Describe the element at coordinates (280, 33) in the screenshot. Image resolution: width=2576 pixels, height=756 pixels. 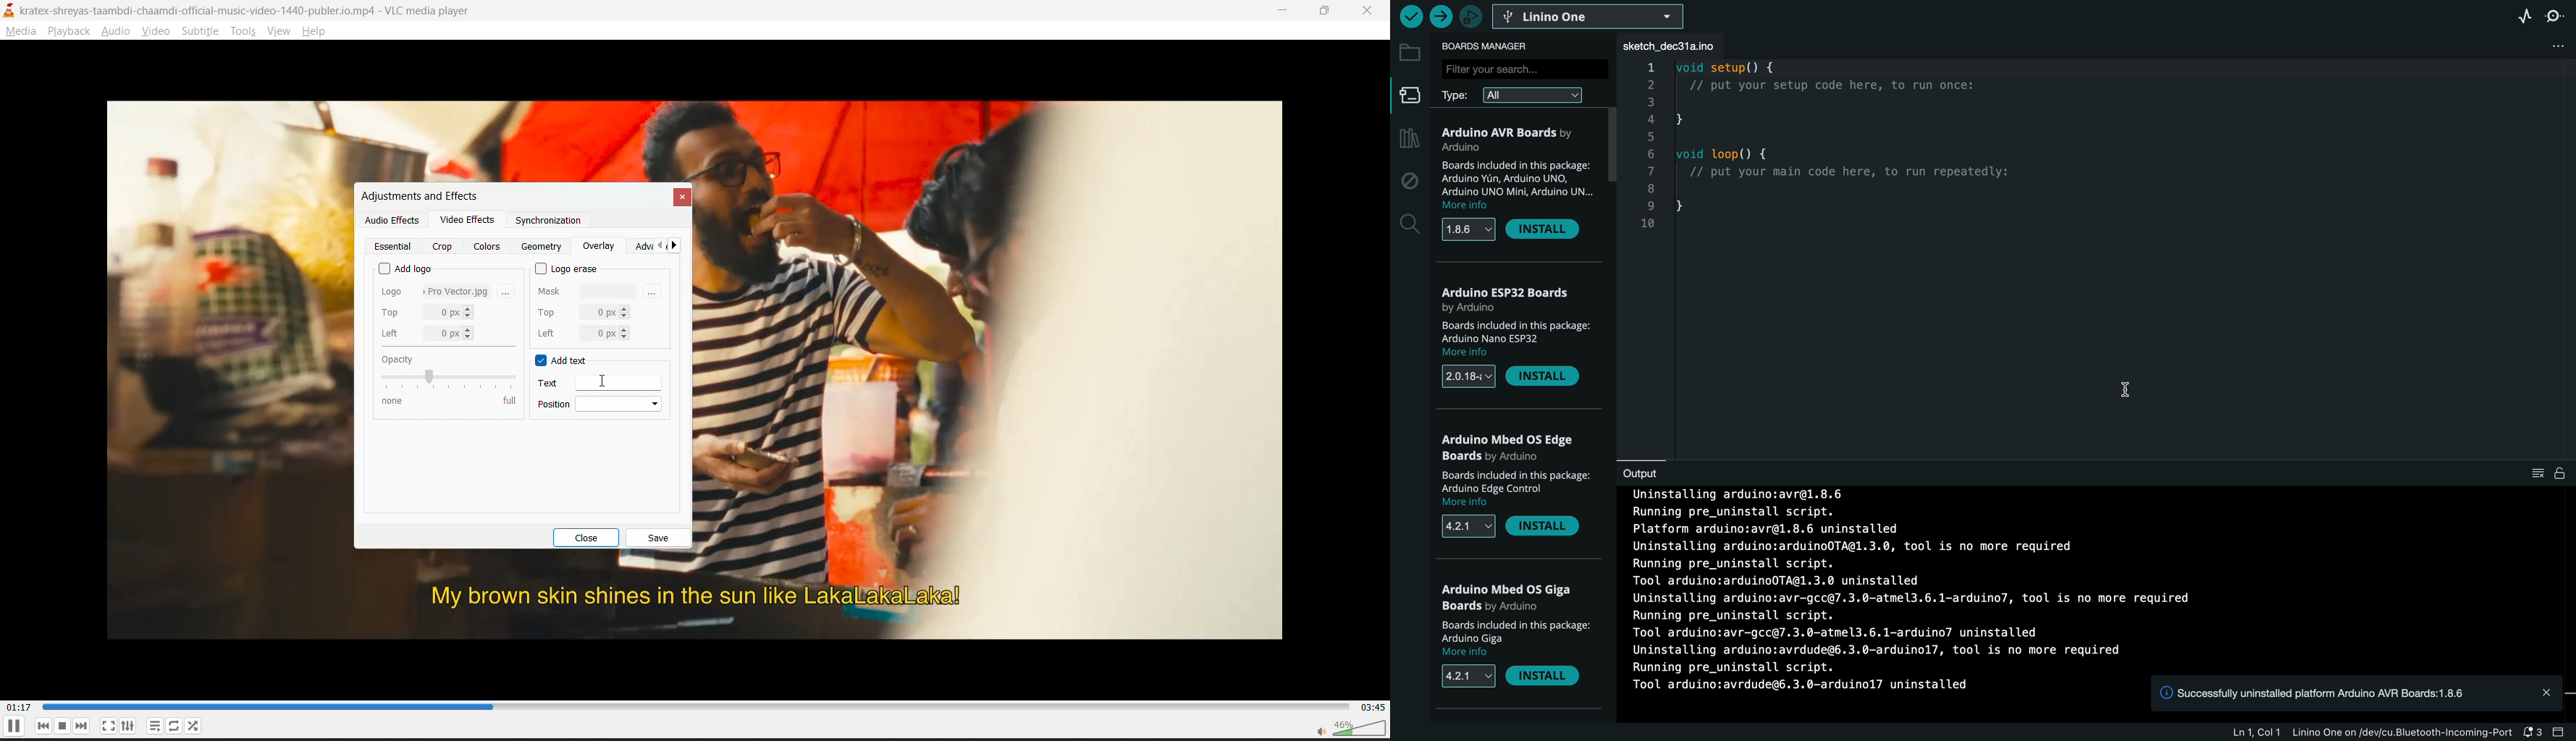
I see `view` at that location.